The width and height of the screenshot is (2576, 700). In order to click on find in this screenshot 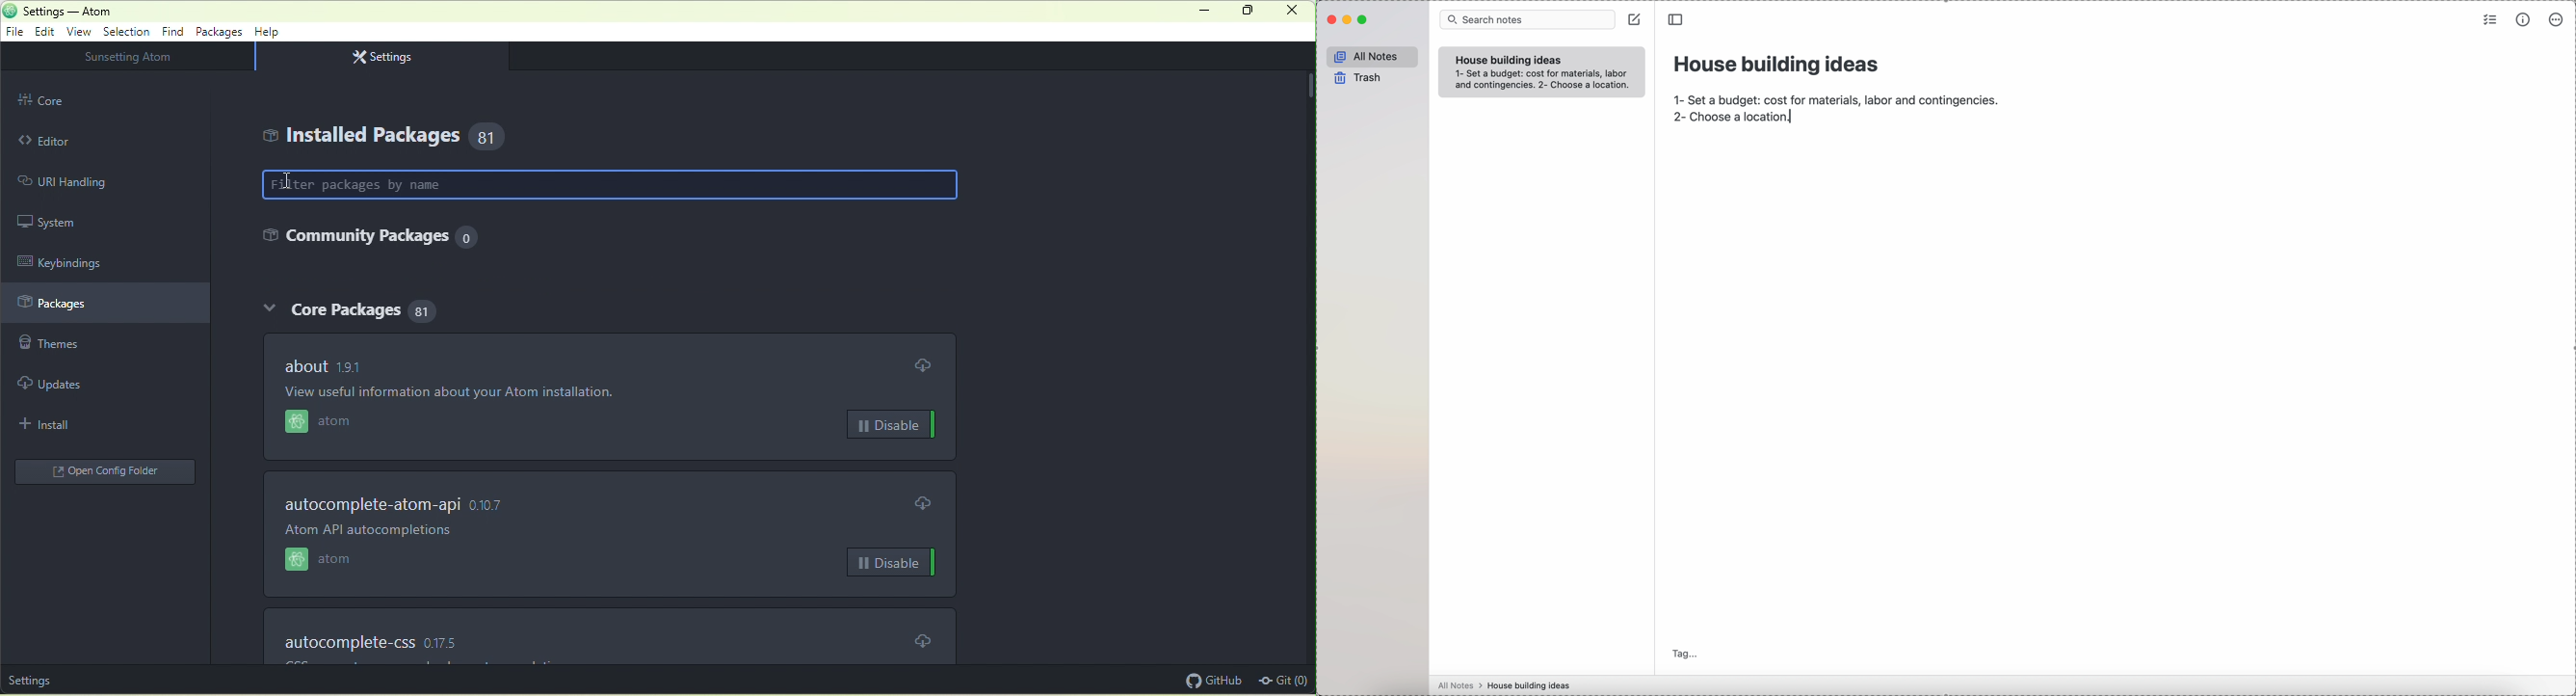, I will do `click(175, 32)`.